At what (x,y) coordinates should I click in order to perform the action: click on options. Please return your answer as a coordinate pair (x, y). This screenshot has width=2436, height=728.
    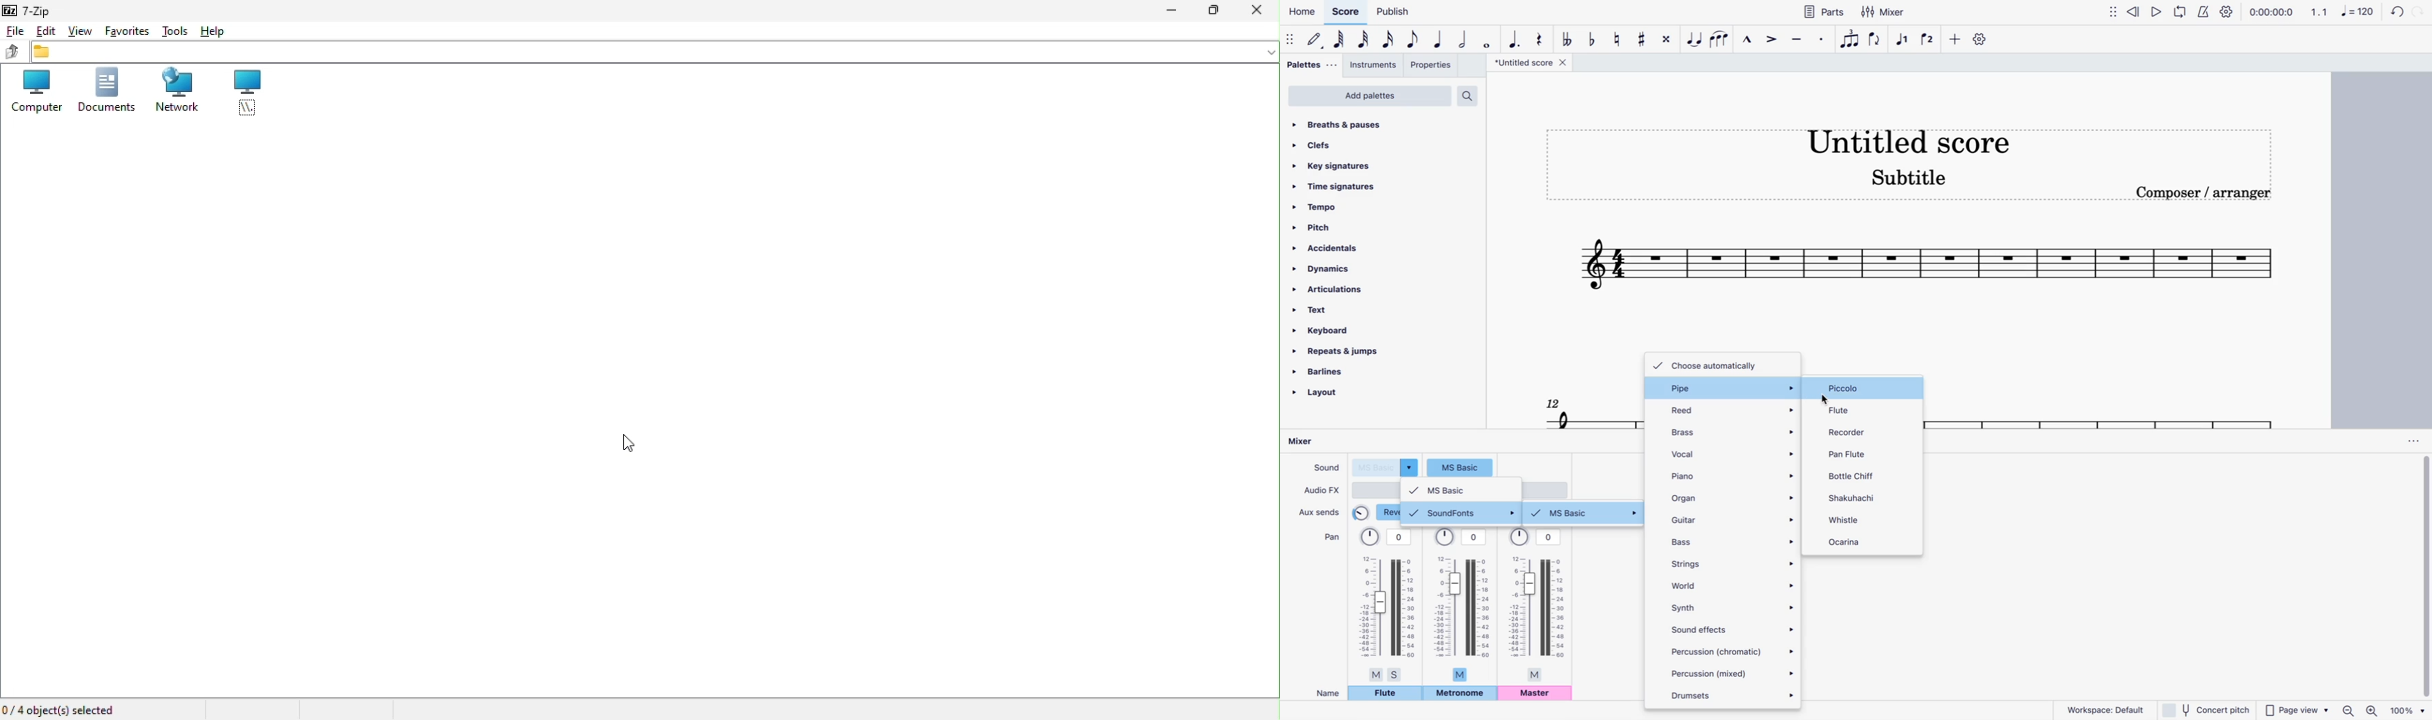
    Looking at the image, I should click on (2412, 441).